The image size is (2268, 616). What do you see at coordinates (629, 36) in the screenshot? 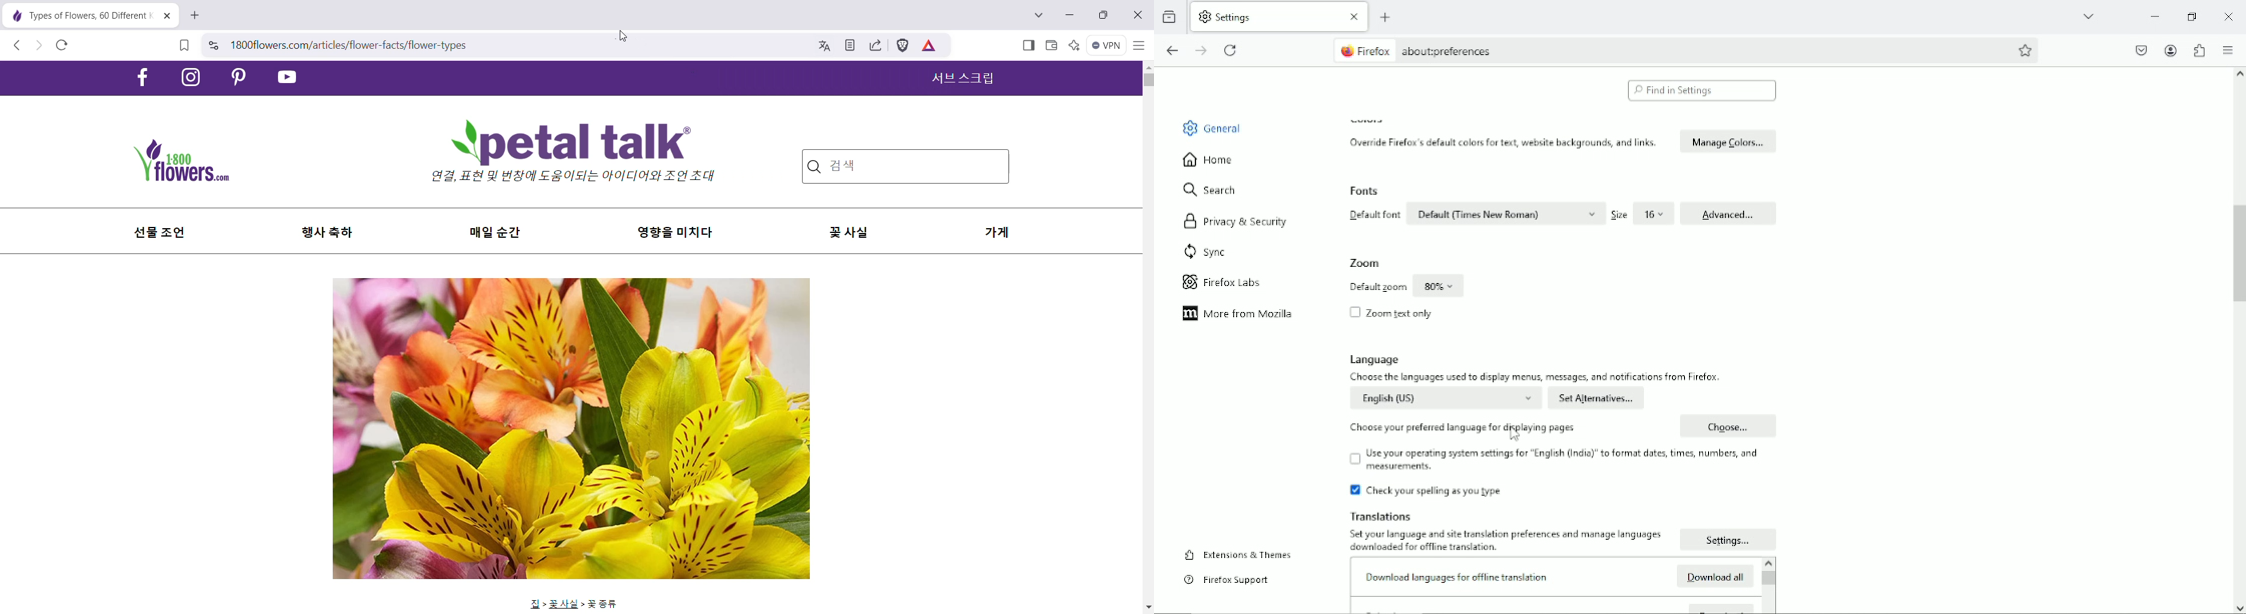
I see `Cursor` at bounding box center [629, 36].